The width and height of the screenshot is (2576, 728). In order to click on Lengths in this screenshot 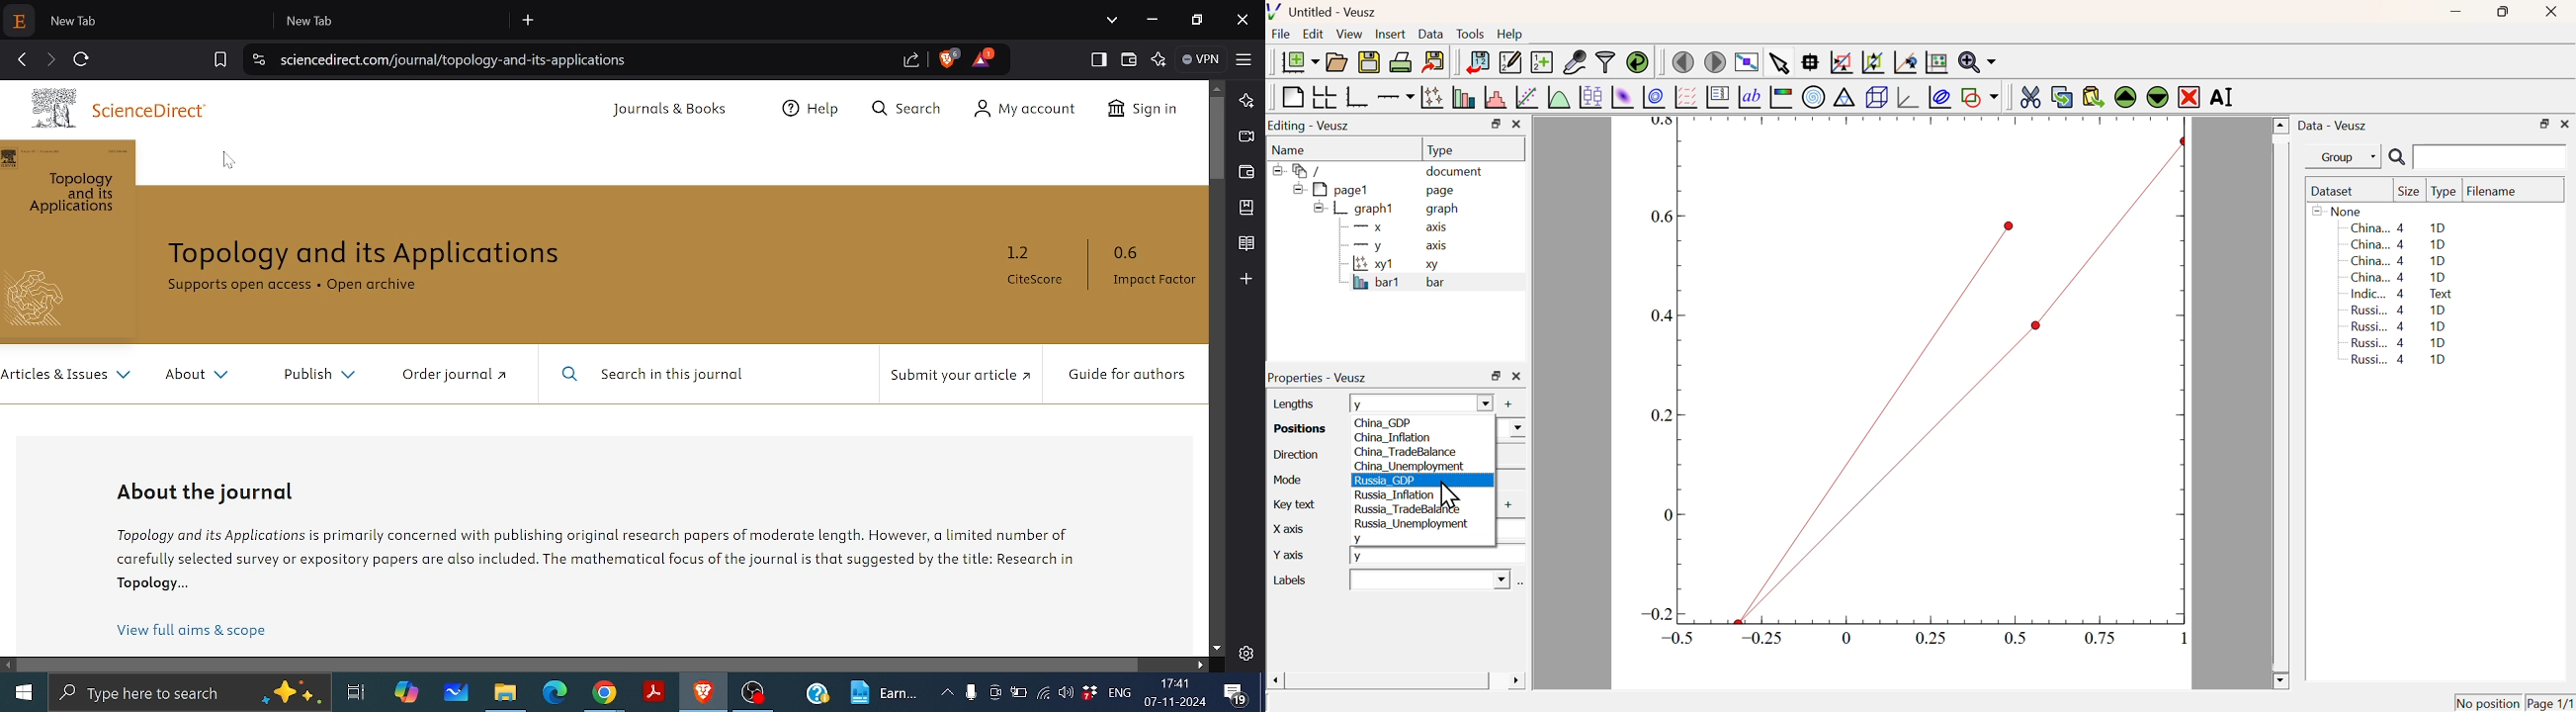, I will do `click(1292, 403)`.